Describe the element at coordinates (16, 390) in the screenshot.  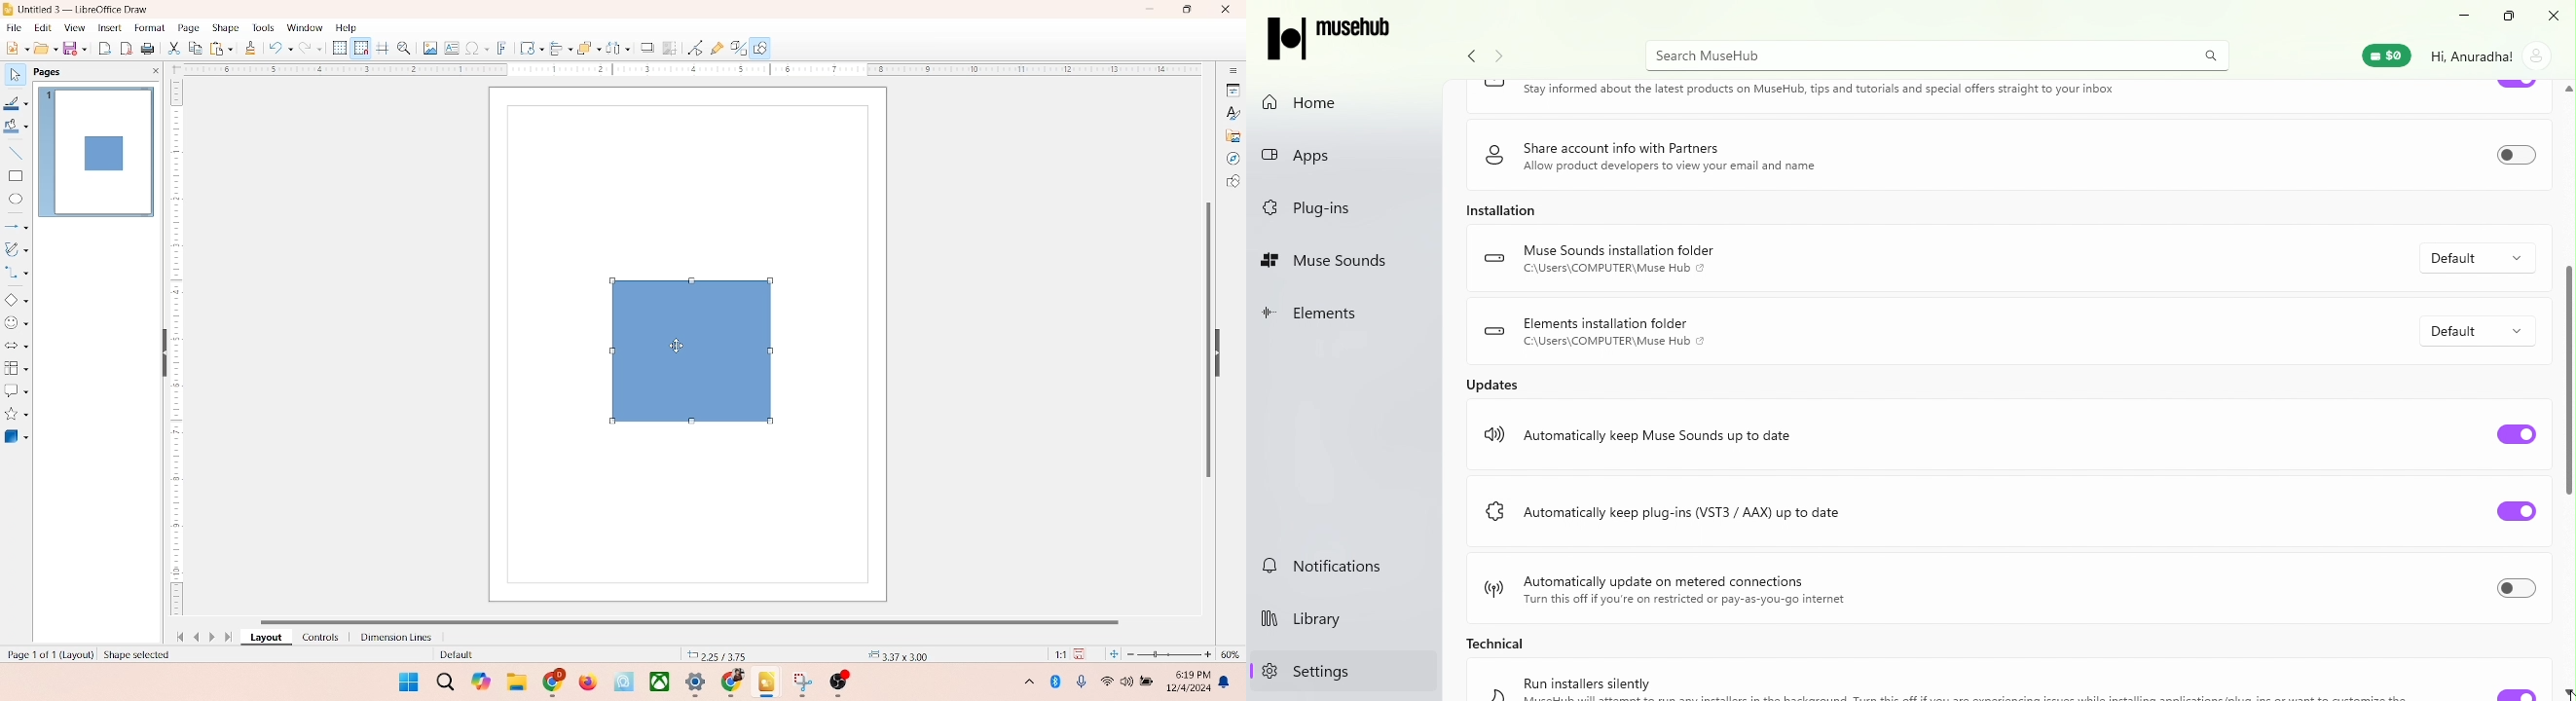
I see `callout` at that location.